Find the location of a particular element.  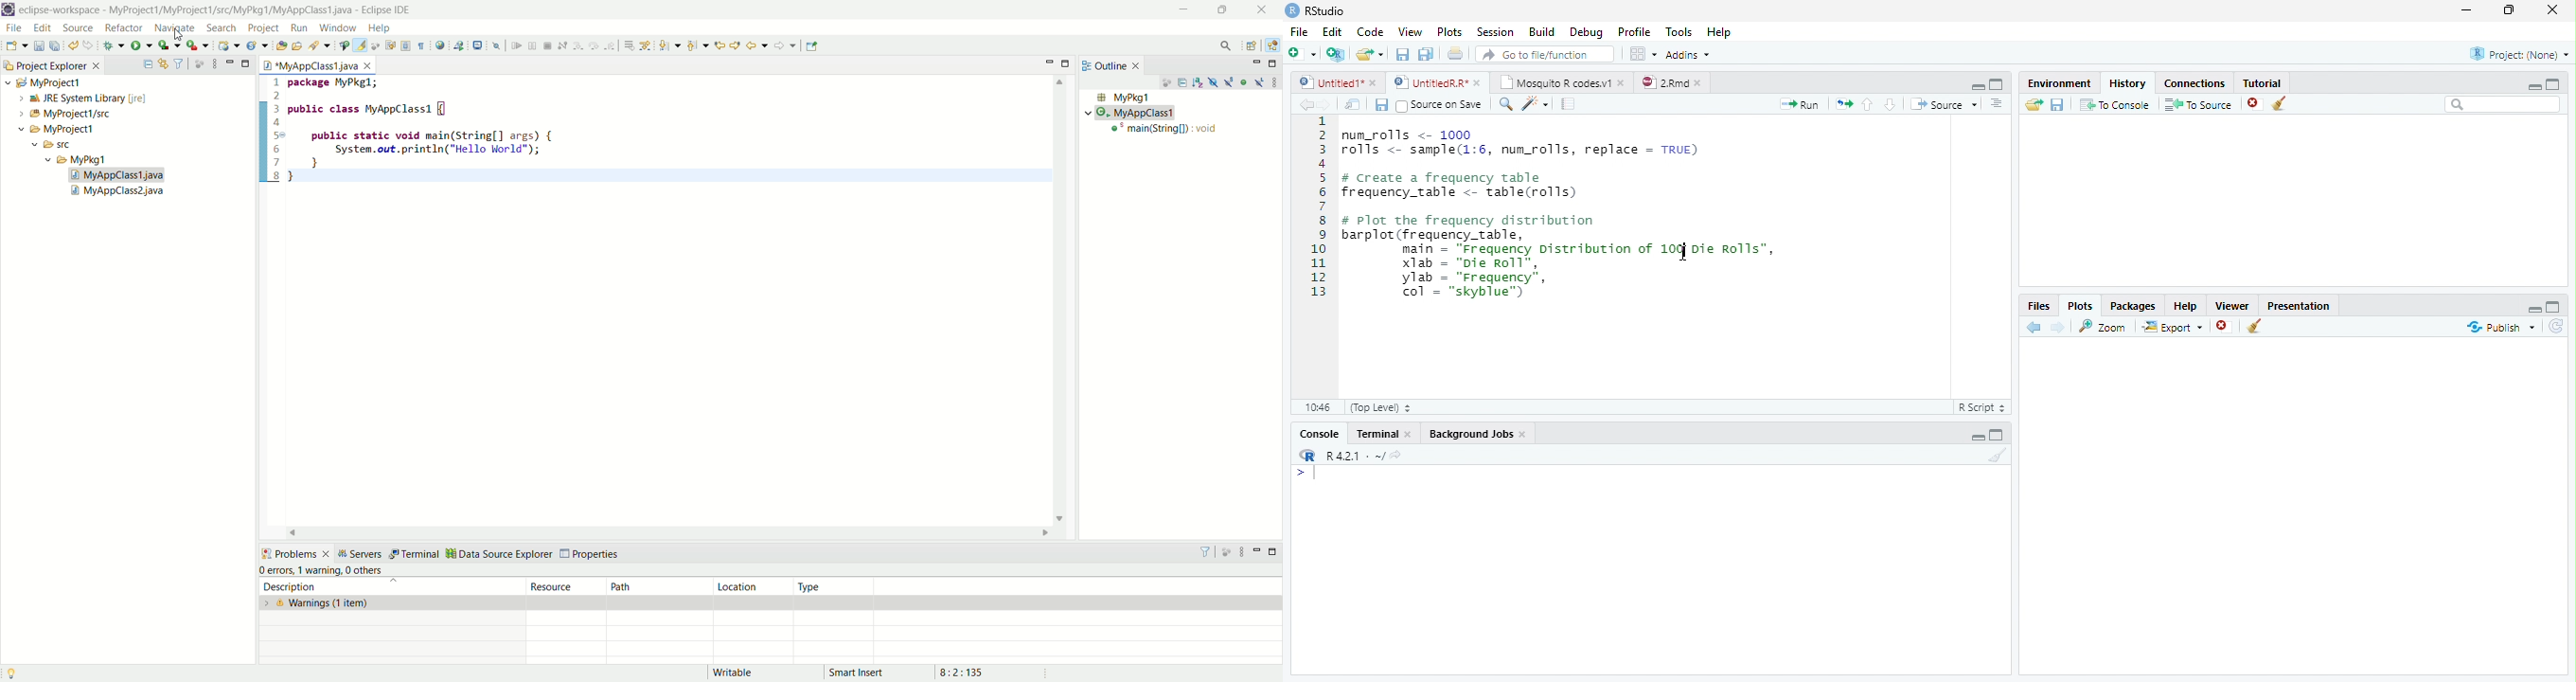

Mouse Cursor is located at coordinates (1681, 255).